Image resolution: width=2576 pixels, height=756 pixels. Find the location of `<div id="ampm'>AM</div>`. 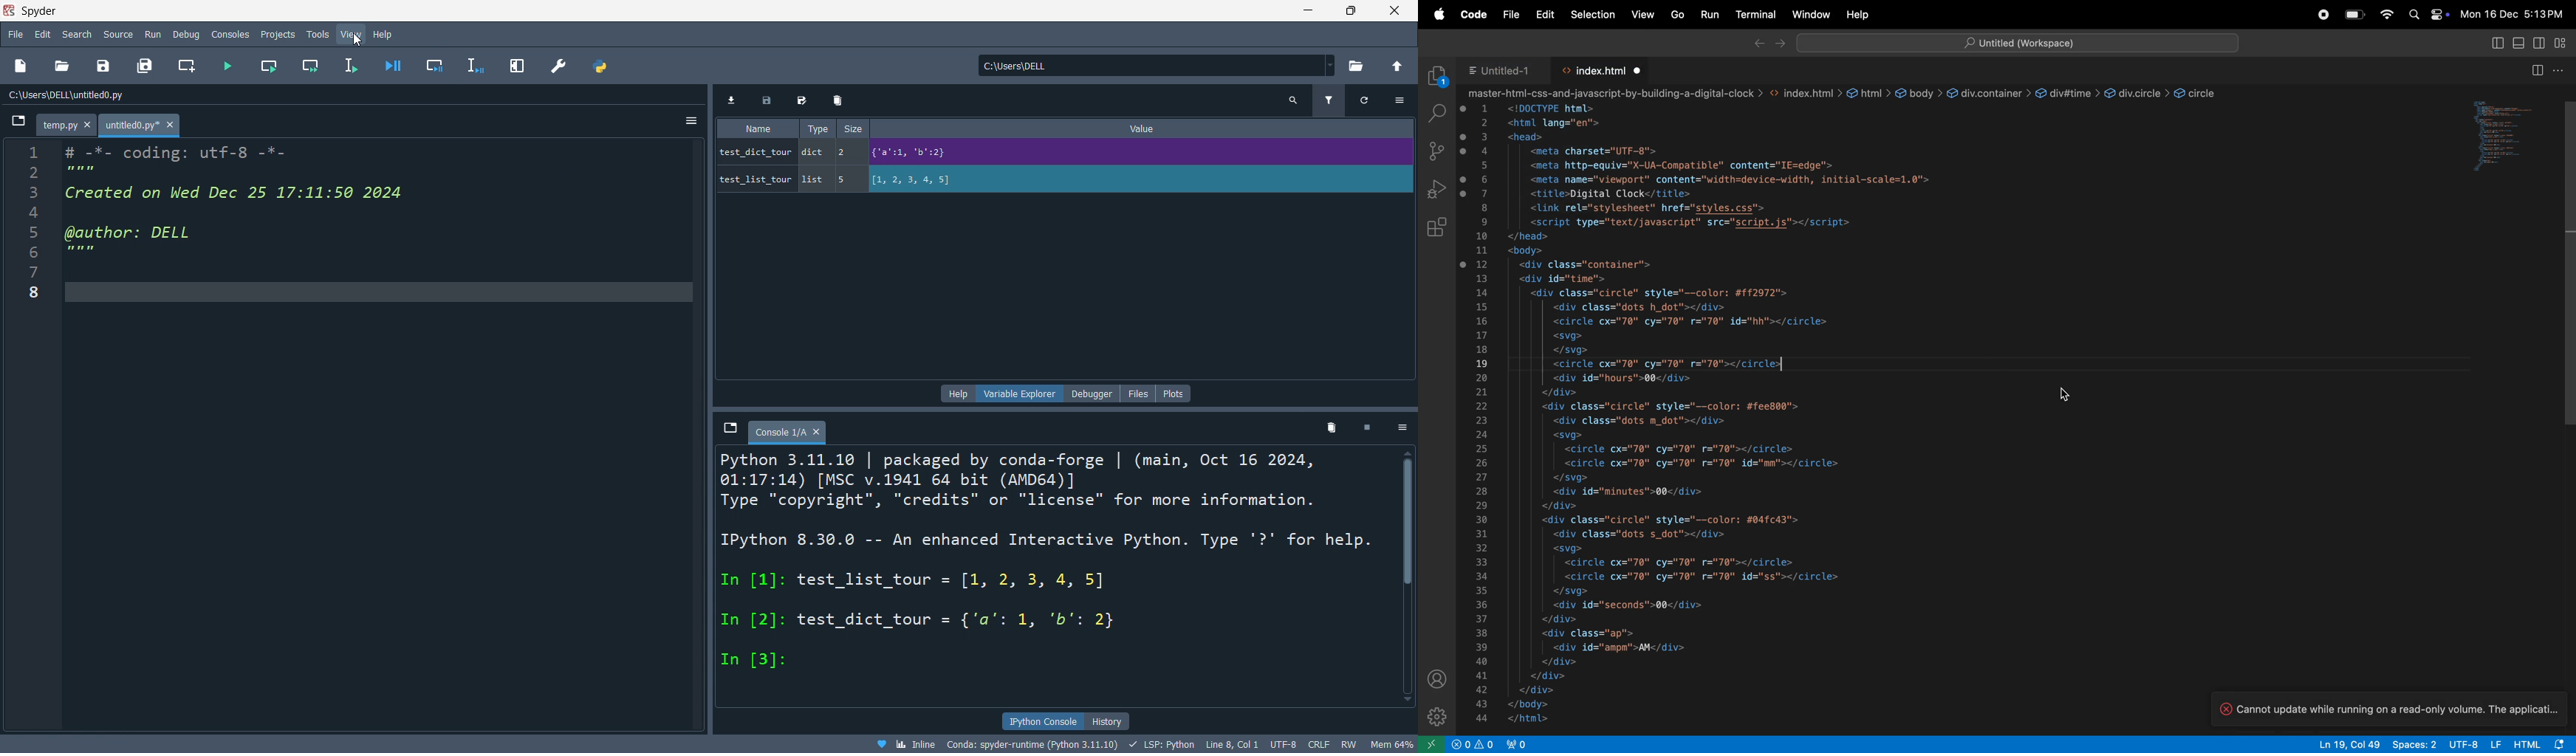

<div id="ampm'>AM</div> is located at coordinates (1622, 647).